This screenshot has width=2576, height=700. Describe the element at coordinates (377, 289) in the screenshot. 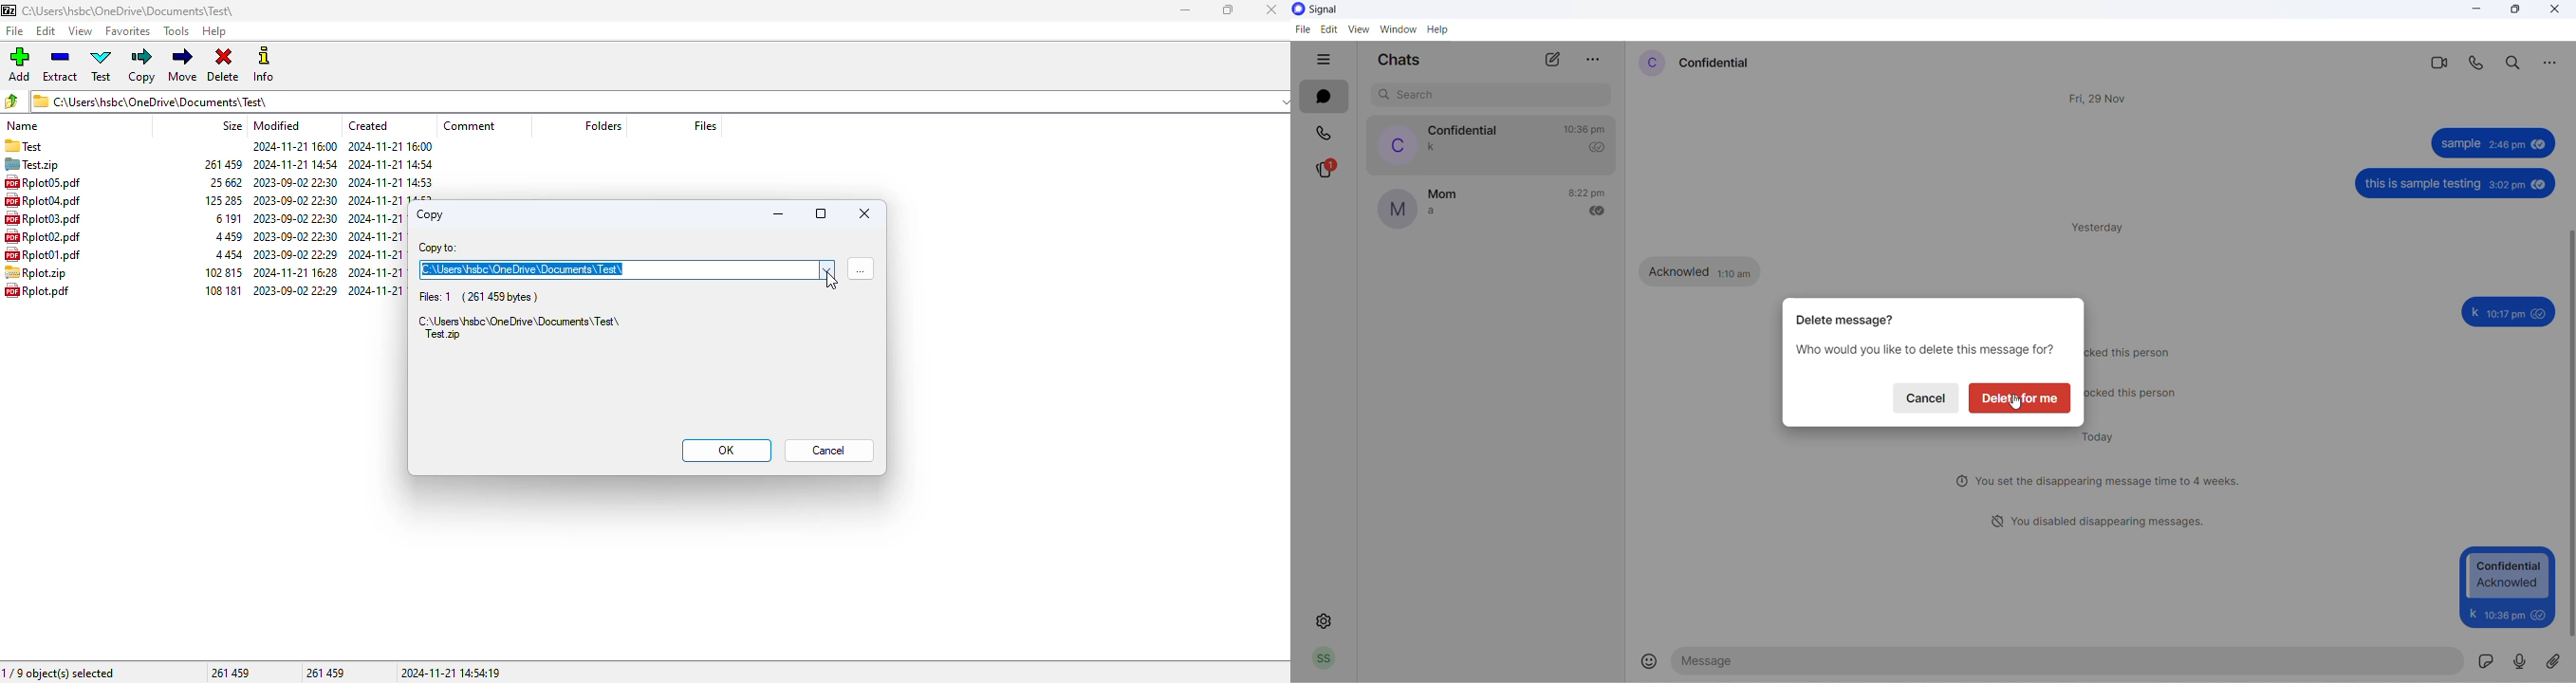

I see `created date & time` at that location.